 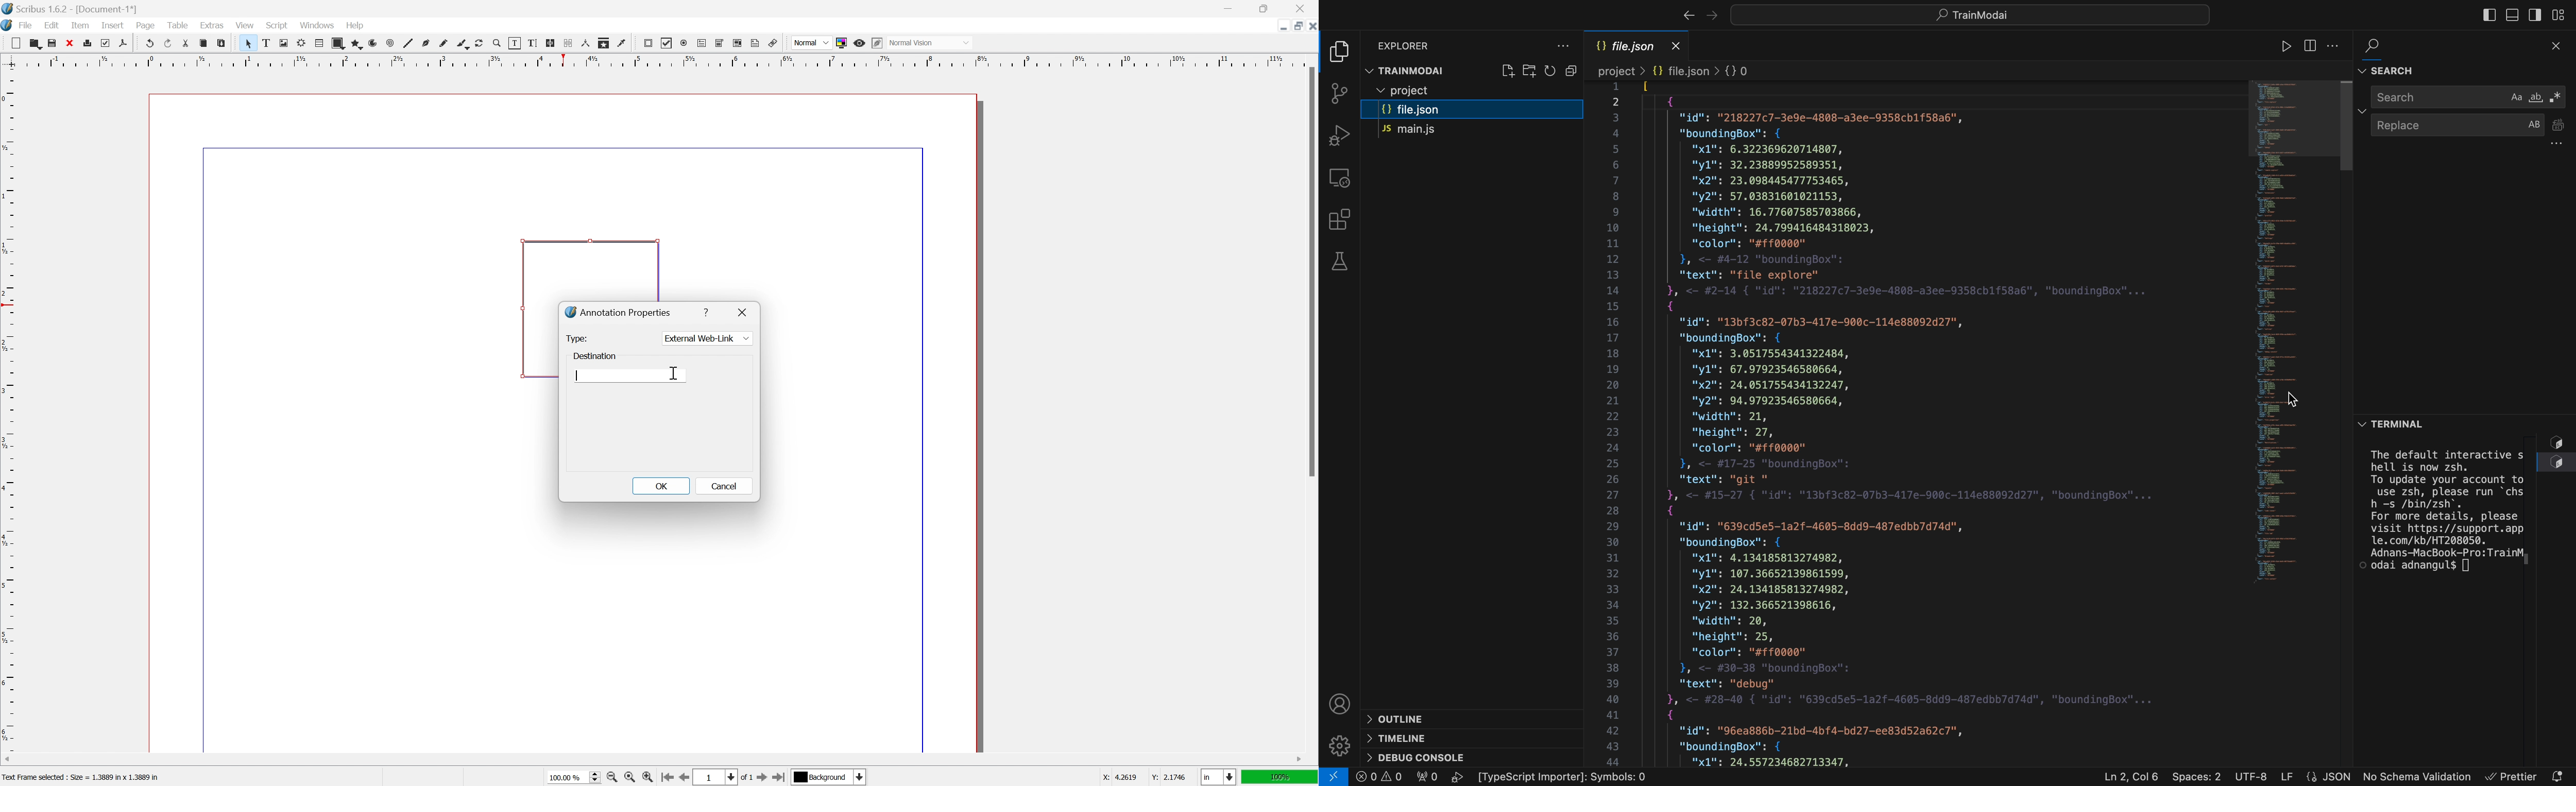 What do you see at coordinates (26, 25) in the screenshot?
I see `File` at bounding box center [26, 25].